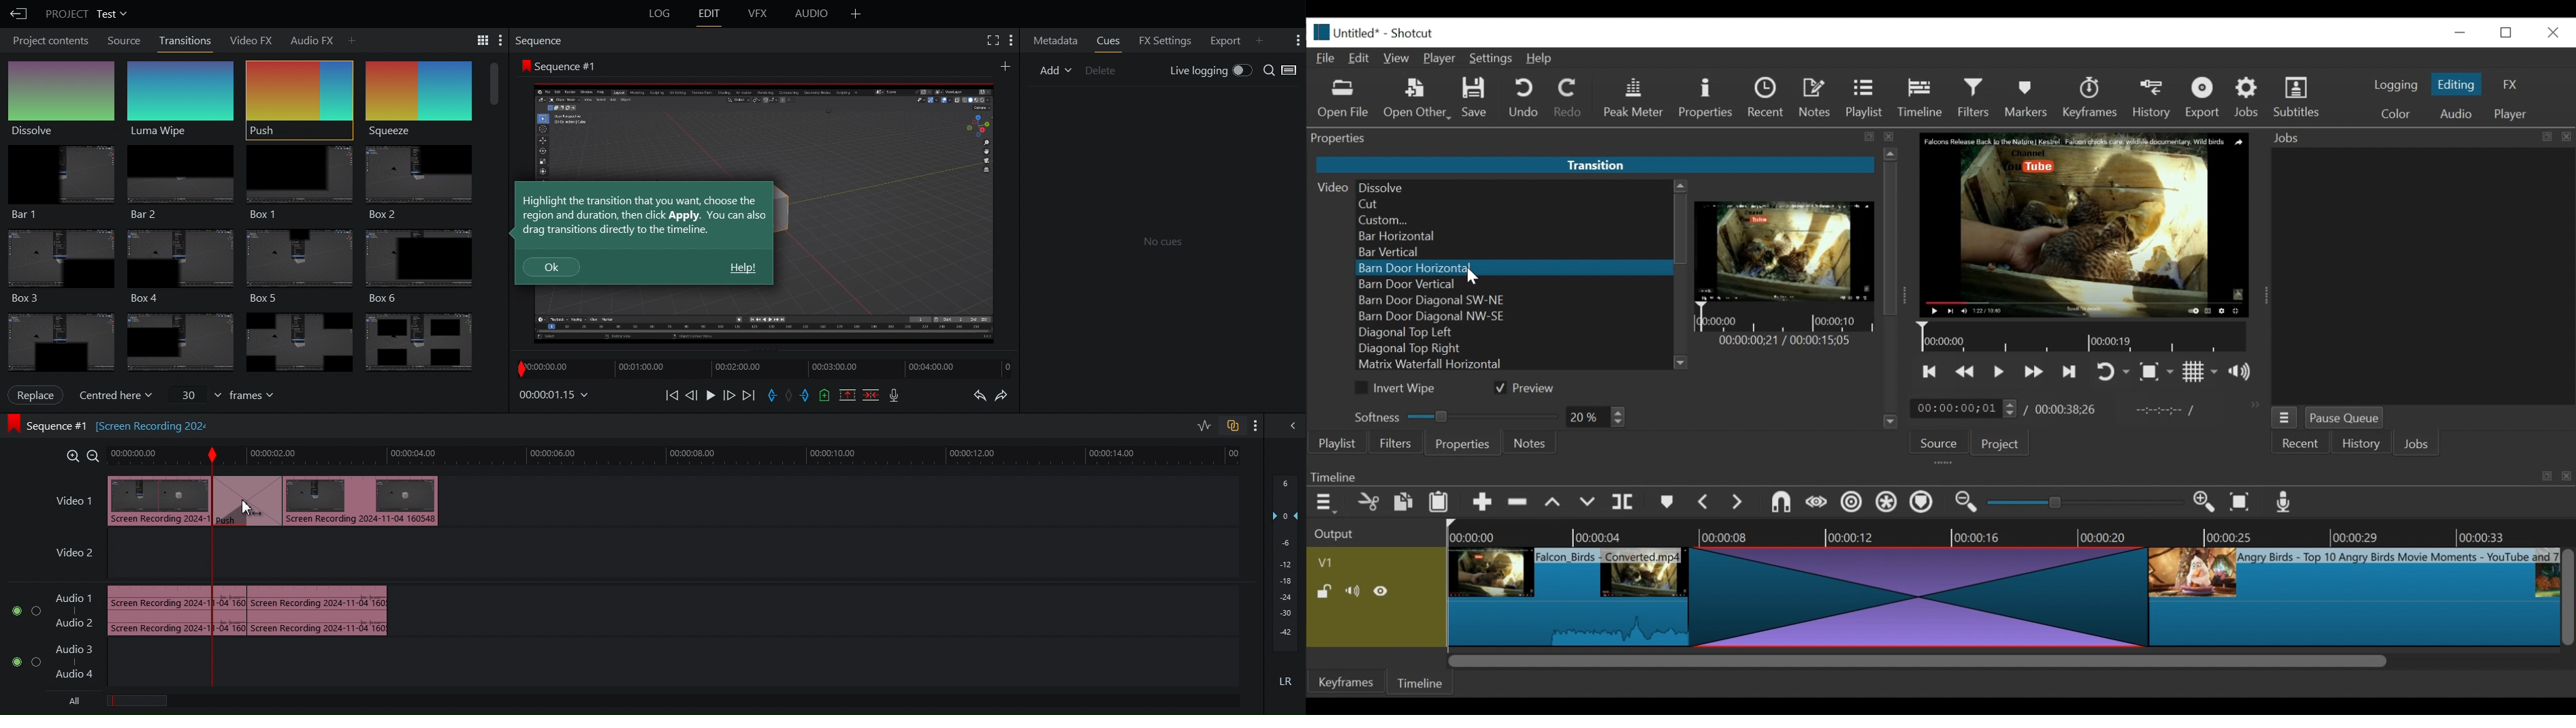  Describe the element at coordinates (1054, 40) in the screenshot. I see `Metadata` at that location.